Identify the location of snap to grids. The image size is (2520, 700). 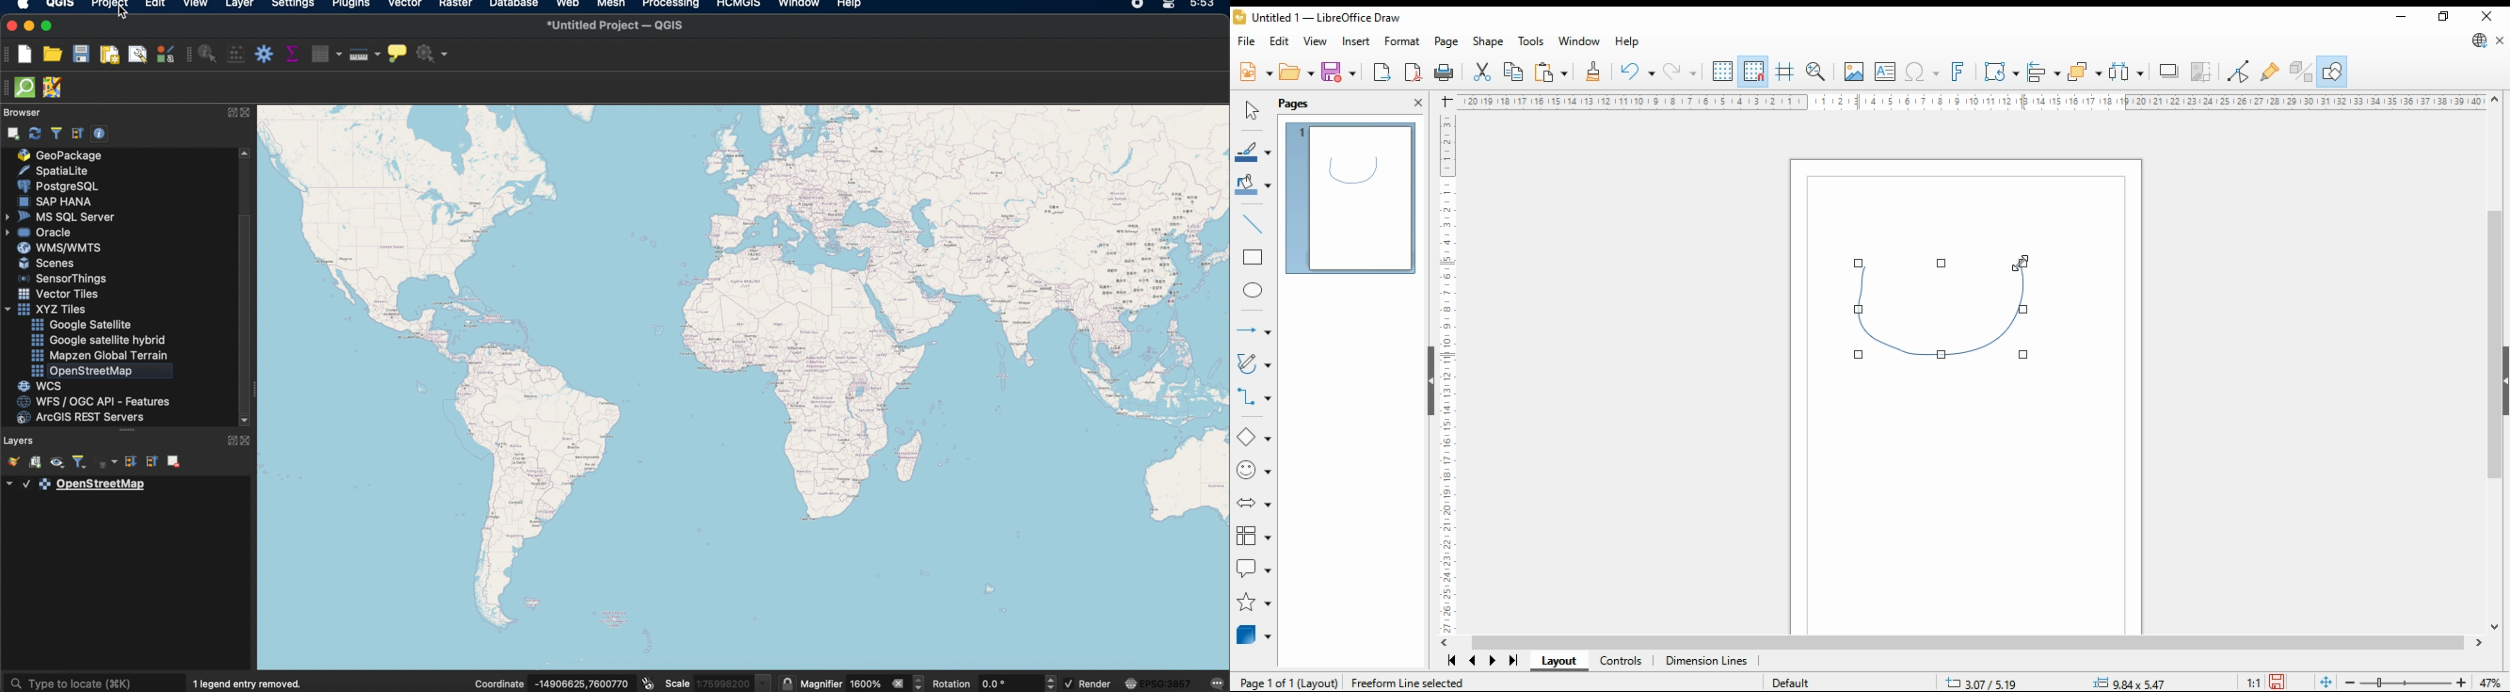
(1754, 71).